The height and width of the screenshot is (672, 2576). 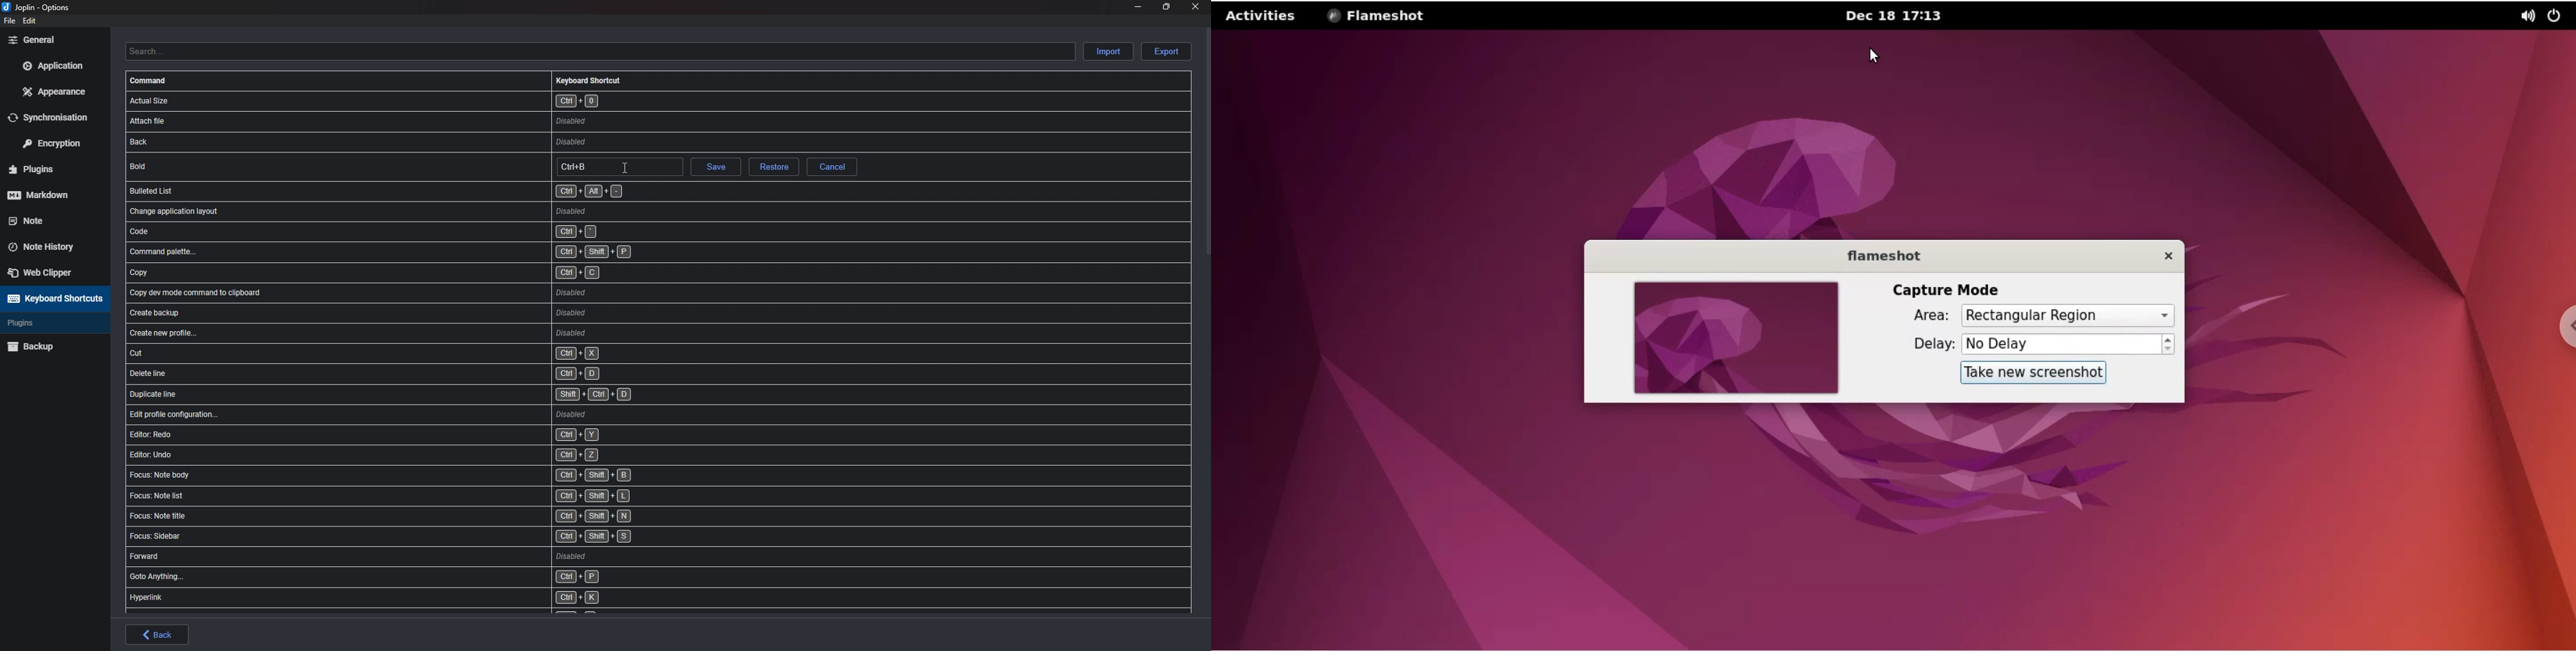 I want to click on Plugins, so click(x=49, y=170).